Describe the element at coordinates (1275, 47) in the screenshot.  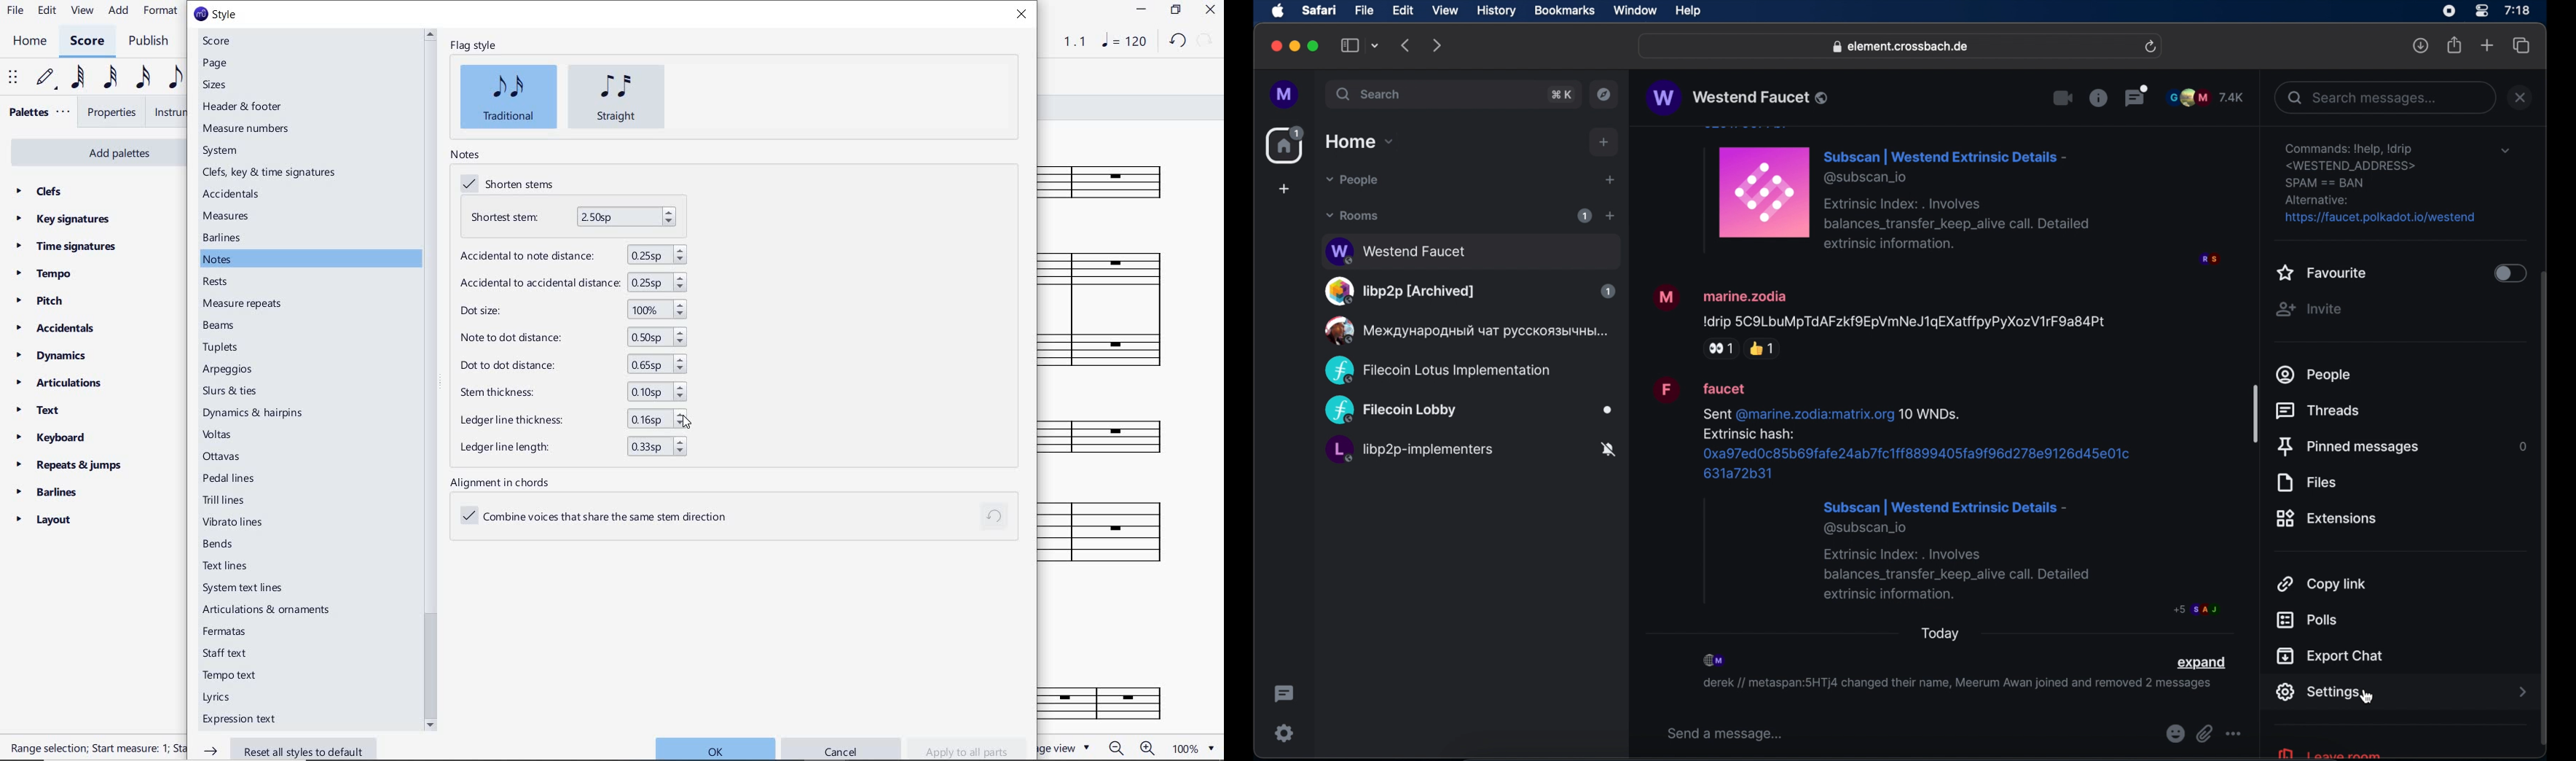
I see `close` at that location.